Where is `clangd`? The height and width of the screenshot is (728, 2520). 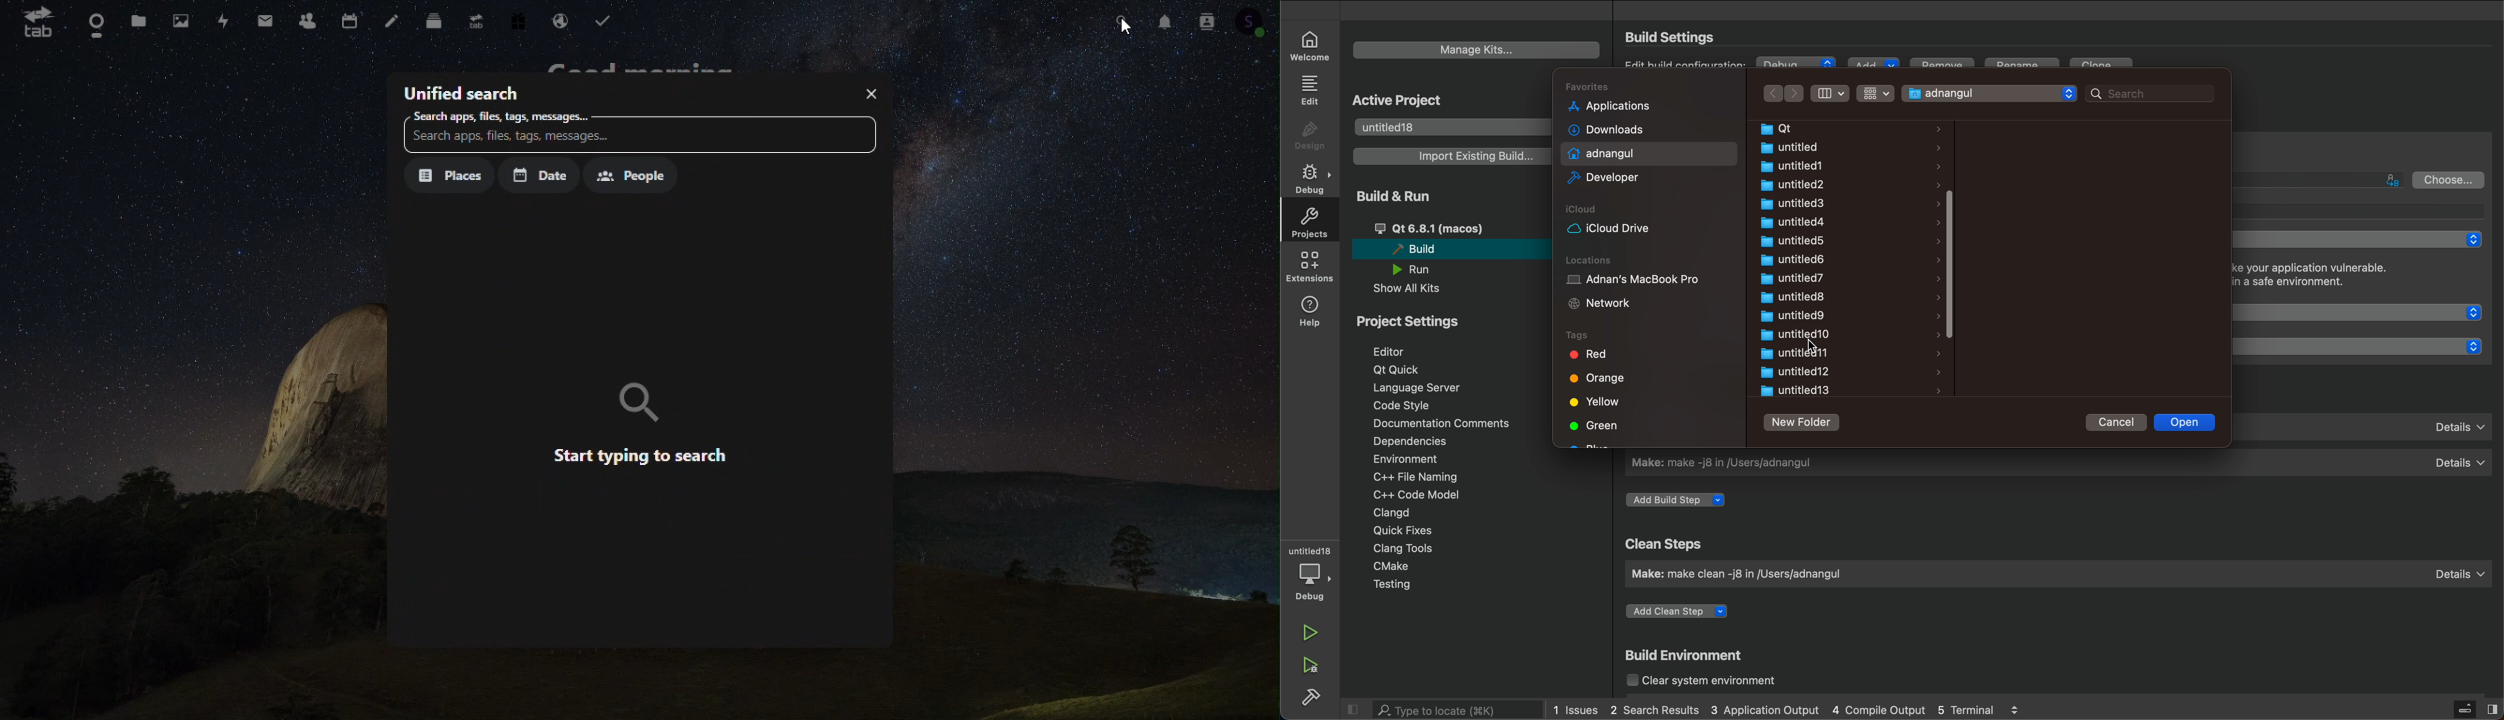 clangd is located at coordinates (1393, 511).